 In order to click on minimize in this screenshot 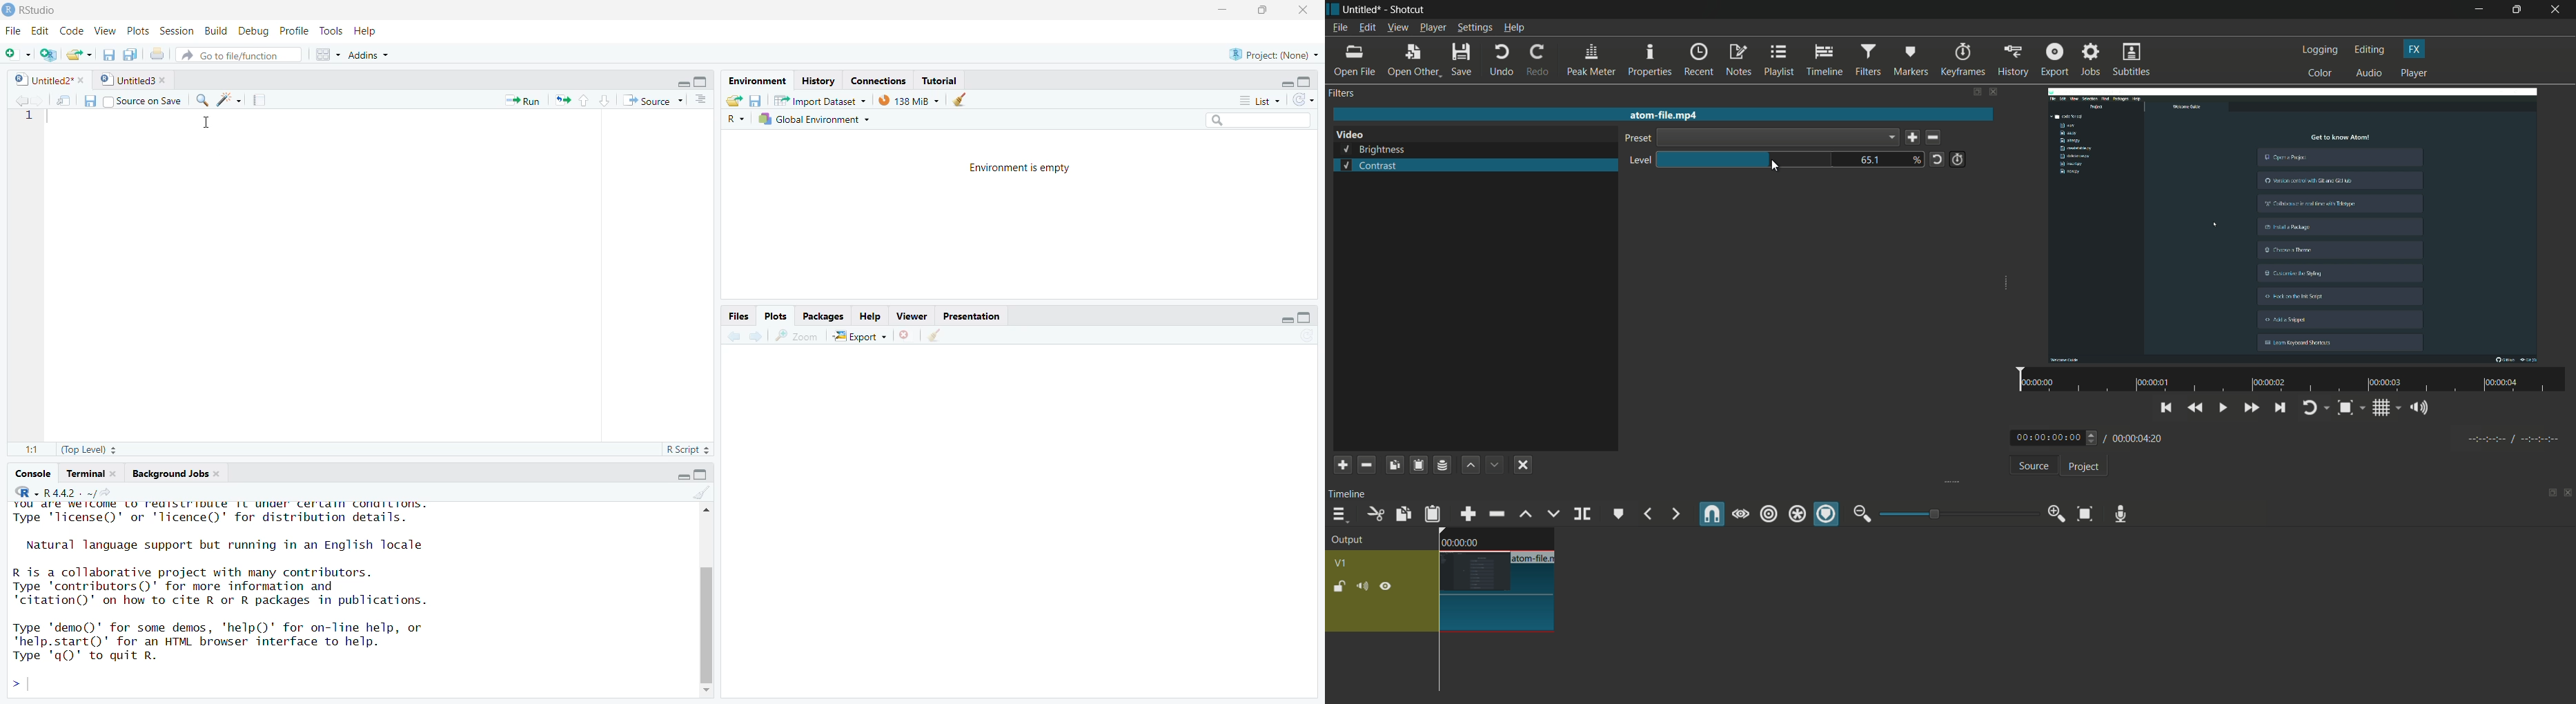, I will do `click(1221, 11)`.